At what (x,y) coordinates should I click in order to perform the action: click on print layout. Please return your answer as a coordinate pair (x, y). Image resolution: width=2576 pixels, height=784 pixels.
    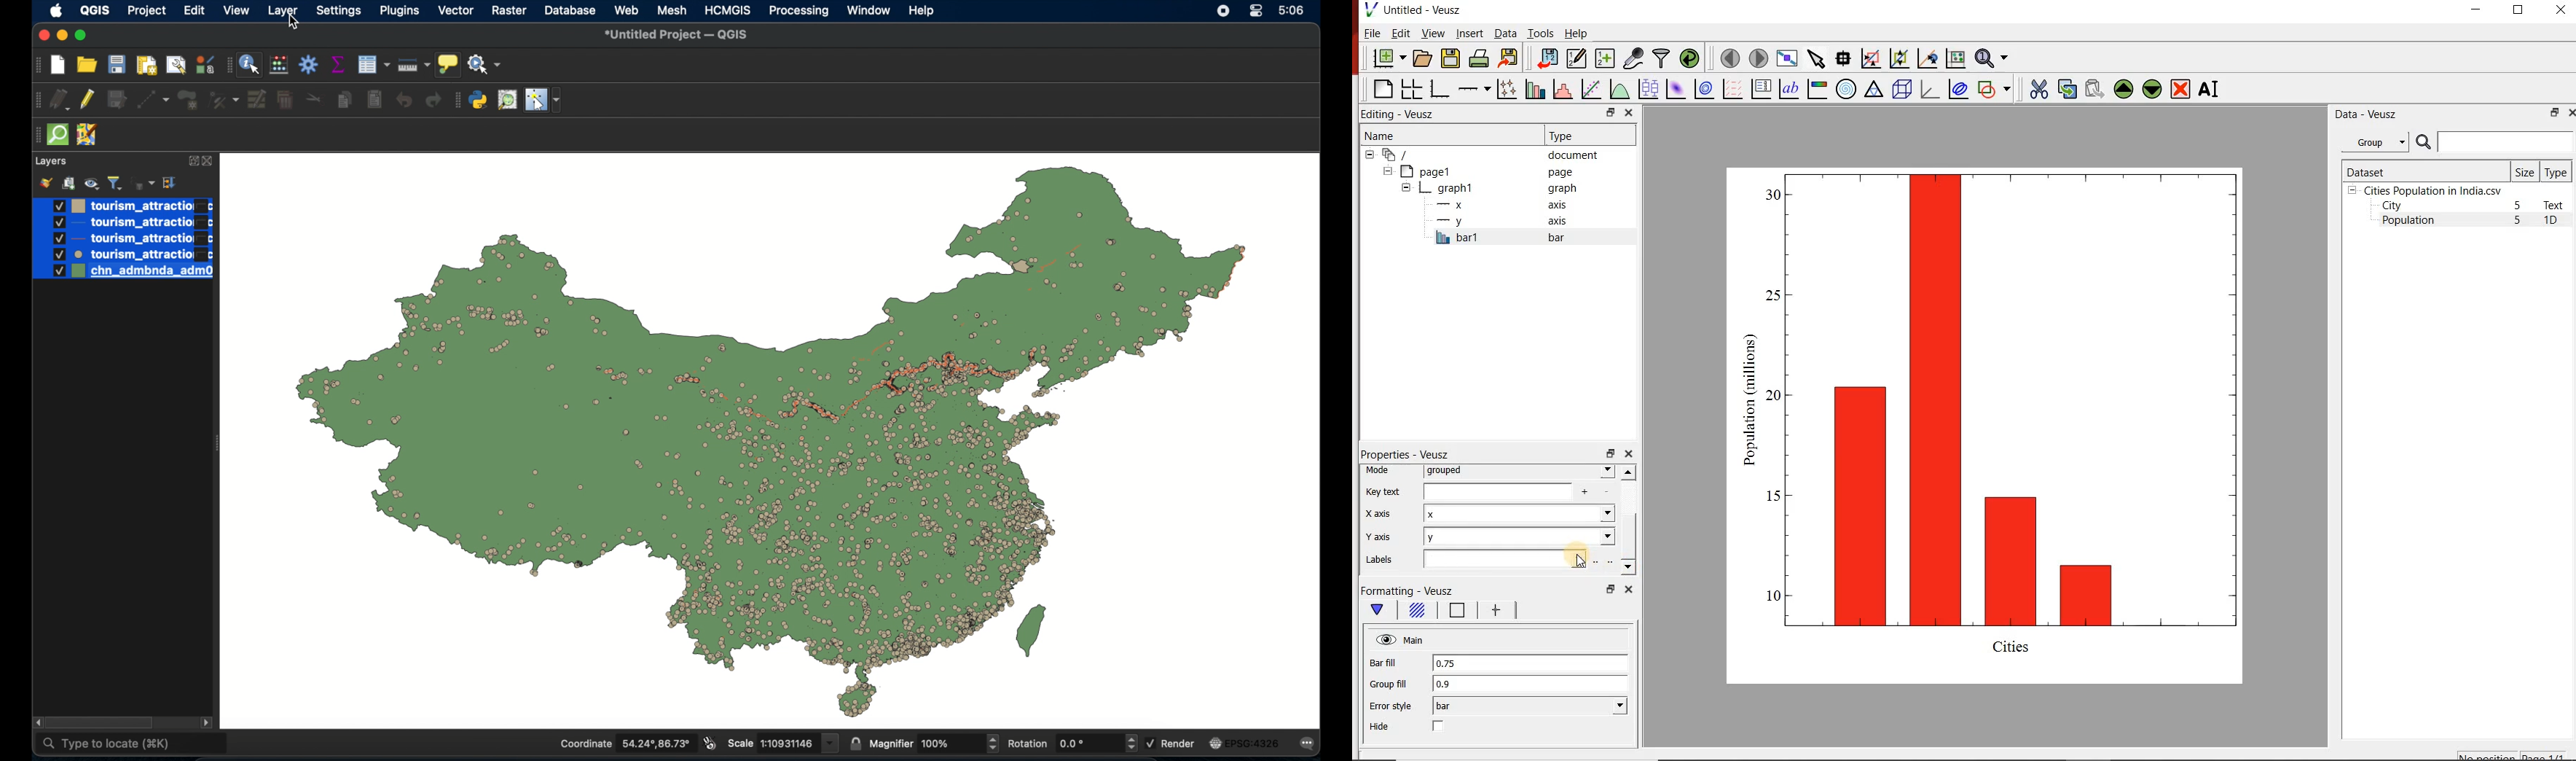
    Looking at the image, I should click on (147, 64).